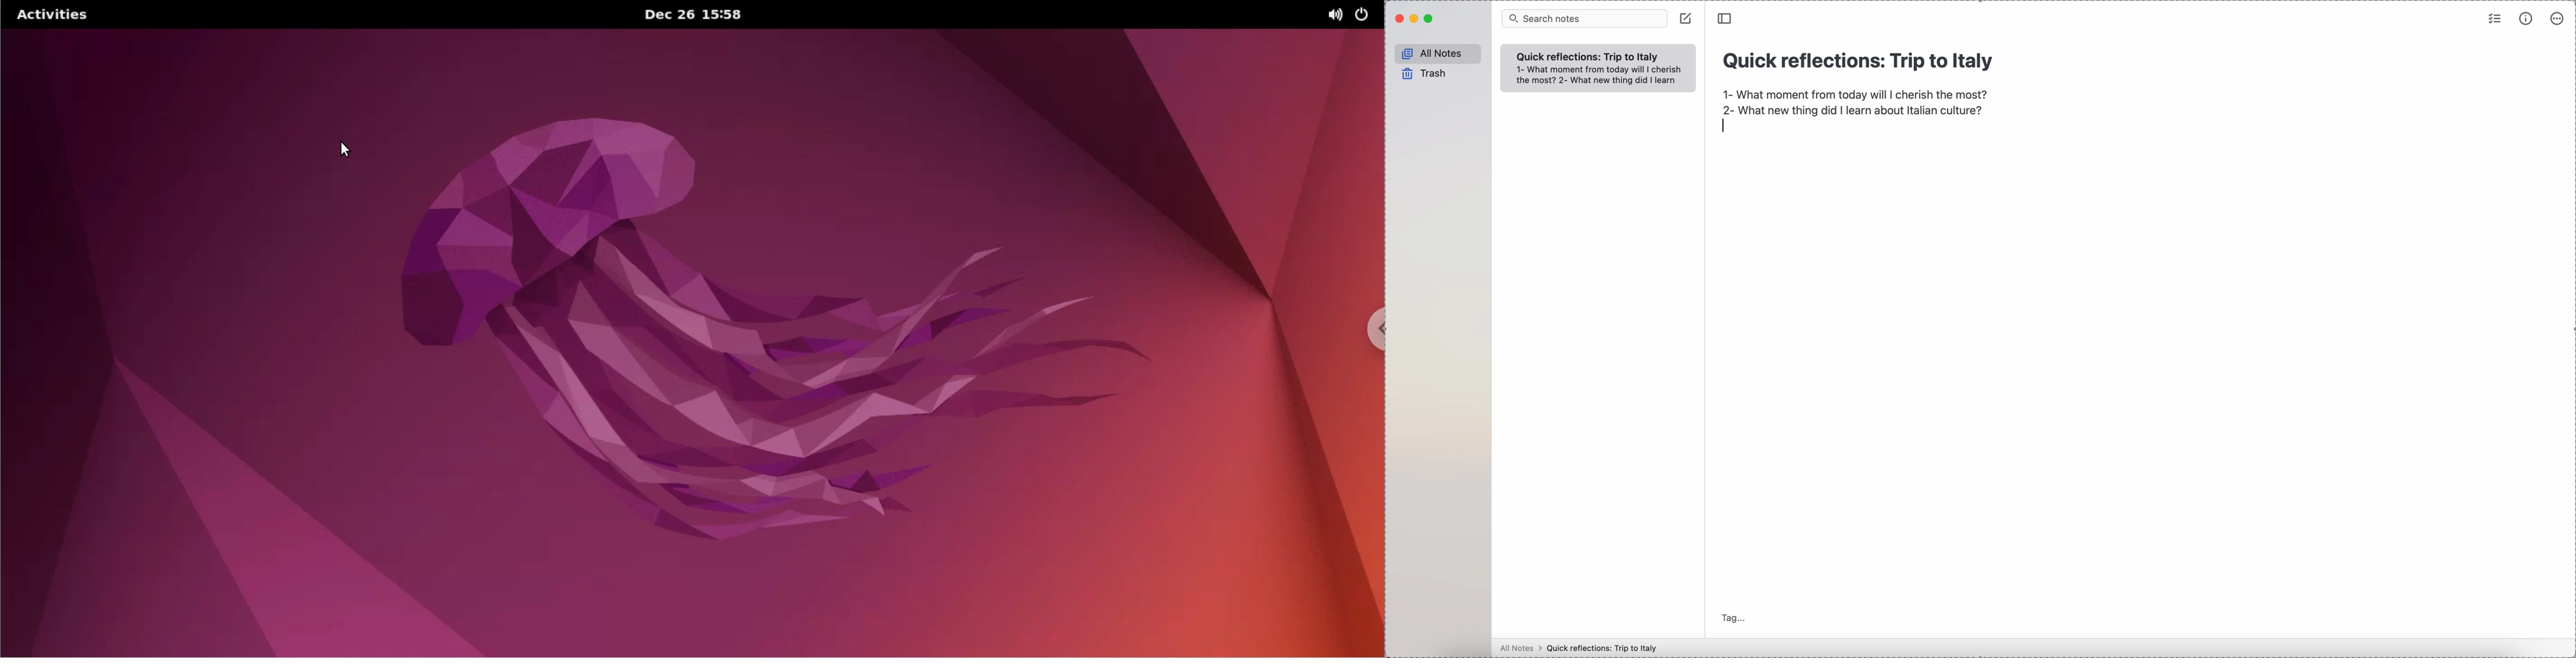 The width and height of the screenshot is (2576, 672). I want to click on Quick reflections: Trip to Italy, so click(1605, 648).